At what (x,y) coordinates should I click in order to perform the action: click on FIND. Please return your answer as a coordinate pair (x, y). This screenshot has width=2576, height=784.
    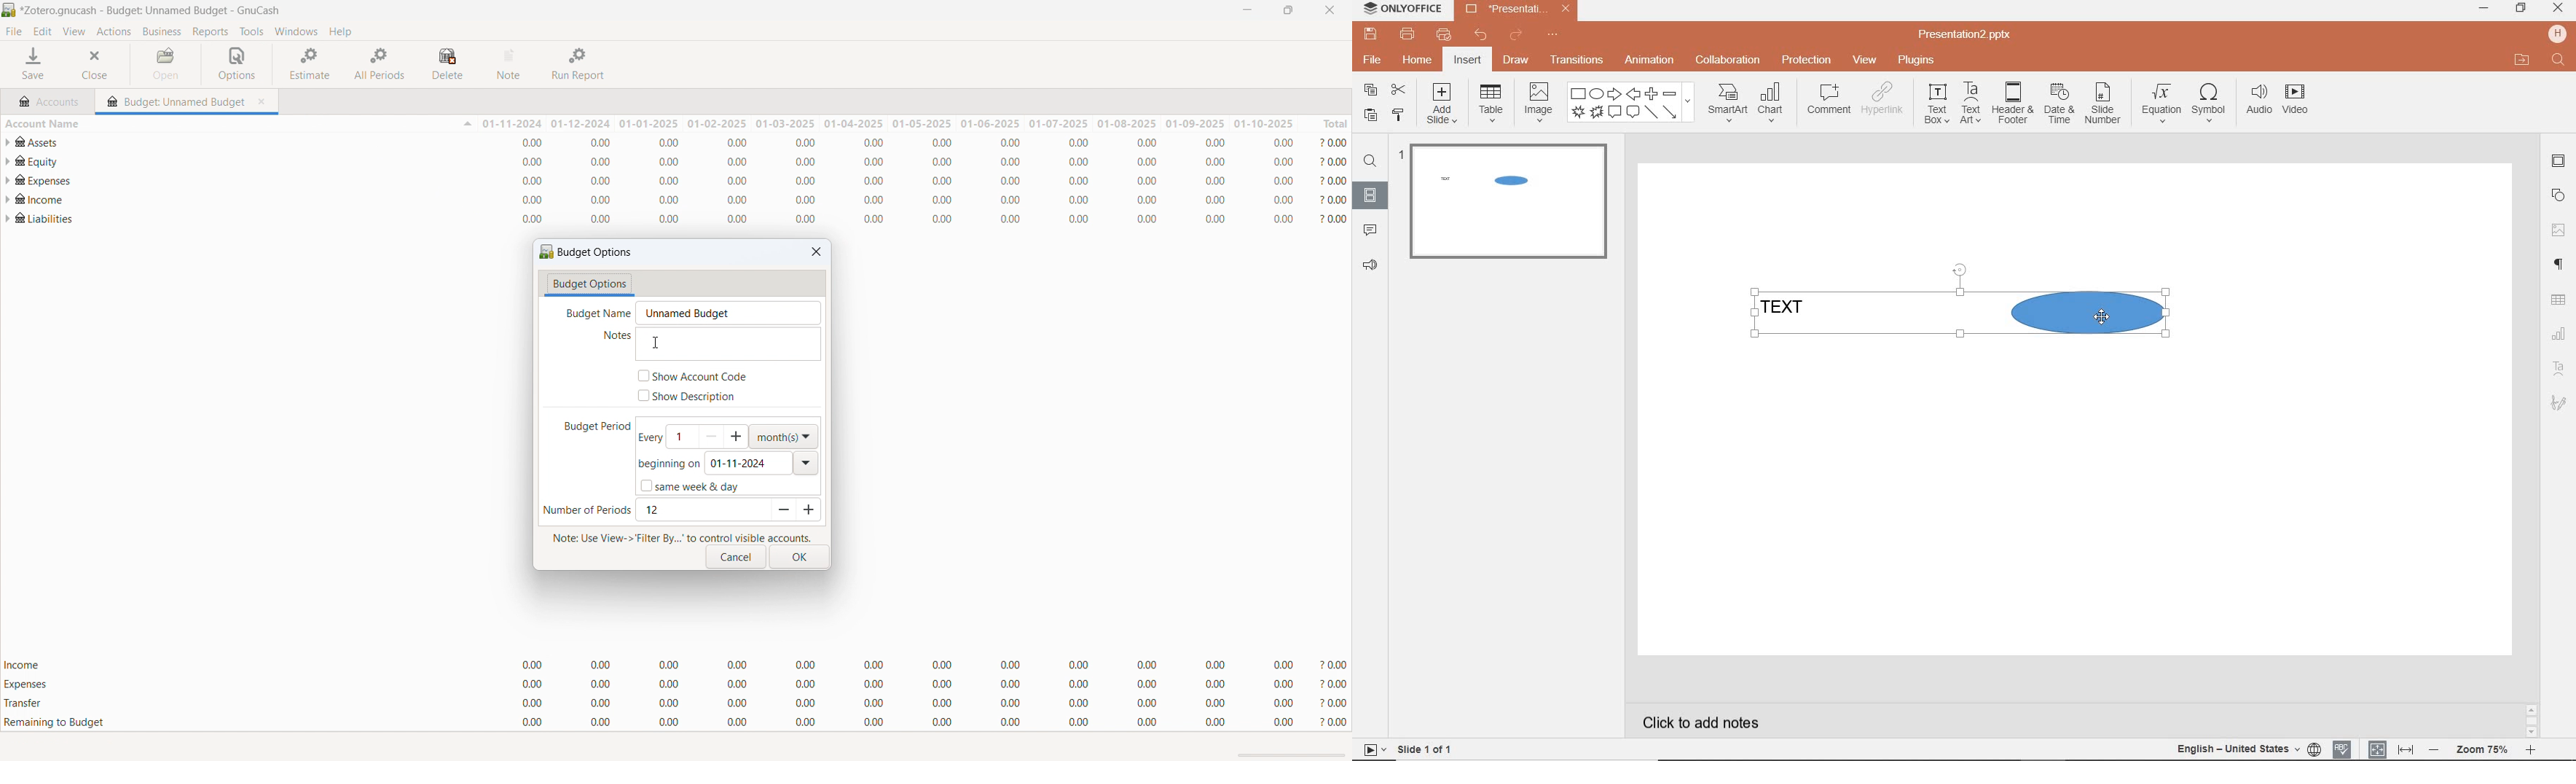
    Looking at the image, I should click on (1368, 163).